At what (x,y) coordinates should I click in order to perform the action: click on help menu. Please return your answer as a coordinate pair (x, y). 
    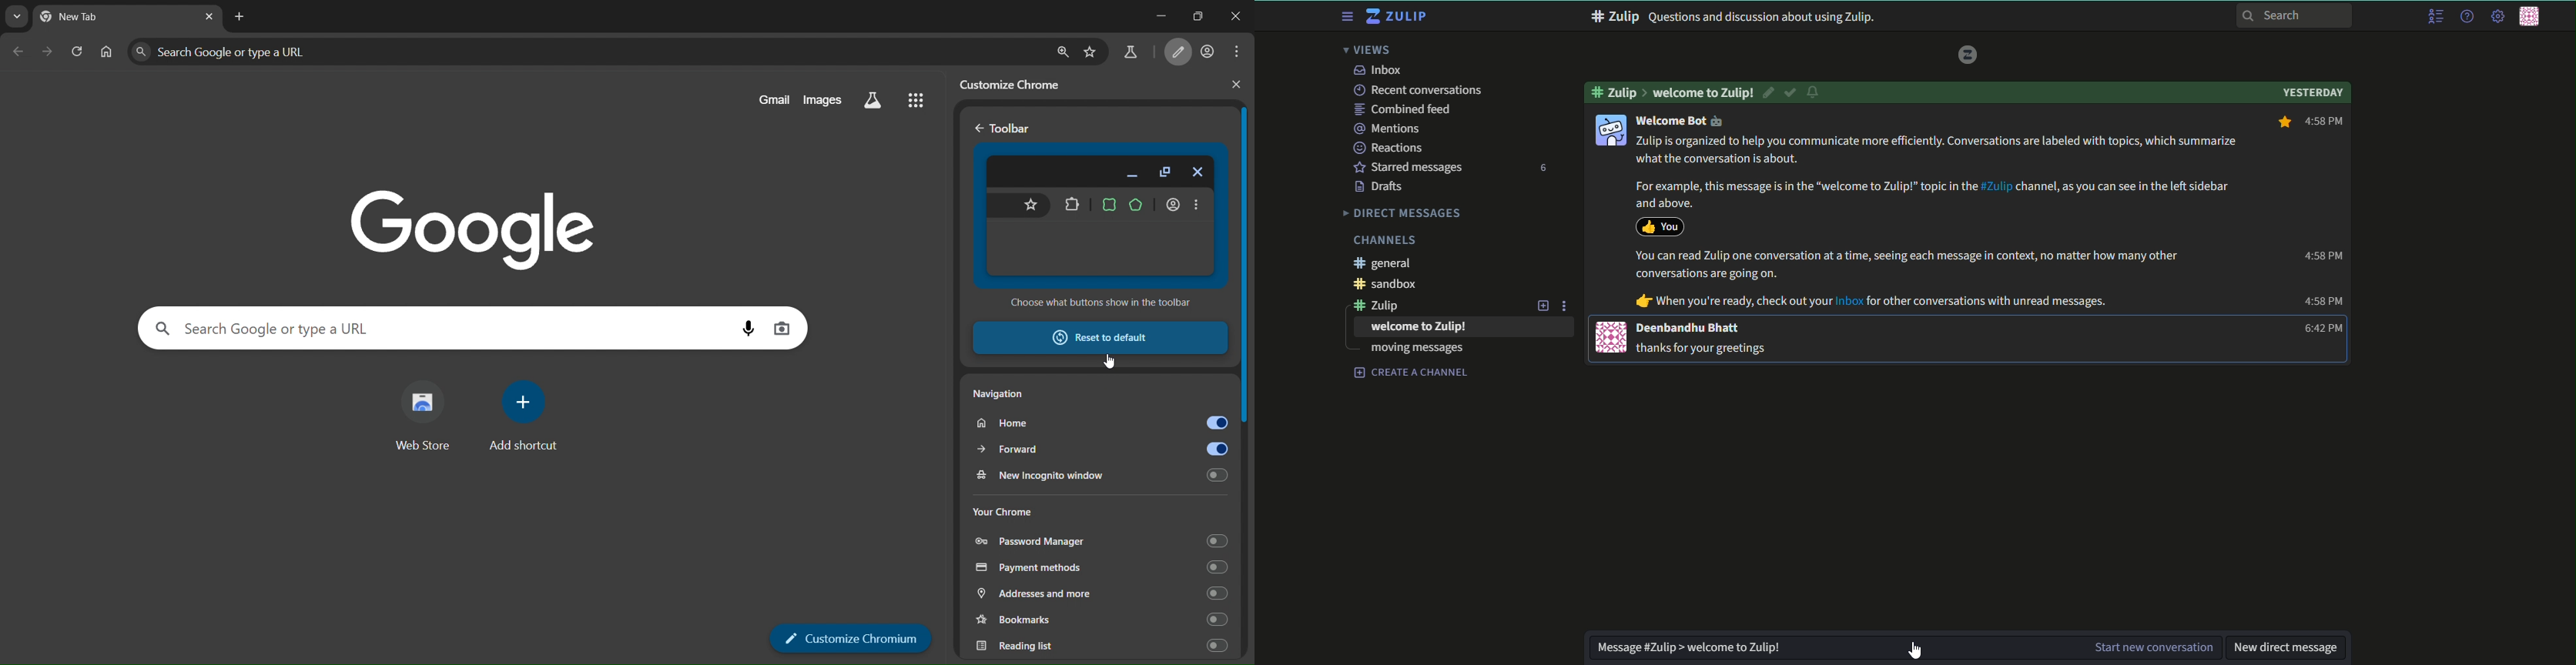
    Looking at the image, I should click on (2465, 17).